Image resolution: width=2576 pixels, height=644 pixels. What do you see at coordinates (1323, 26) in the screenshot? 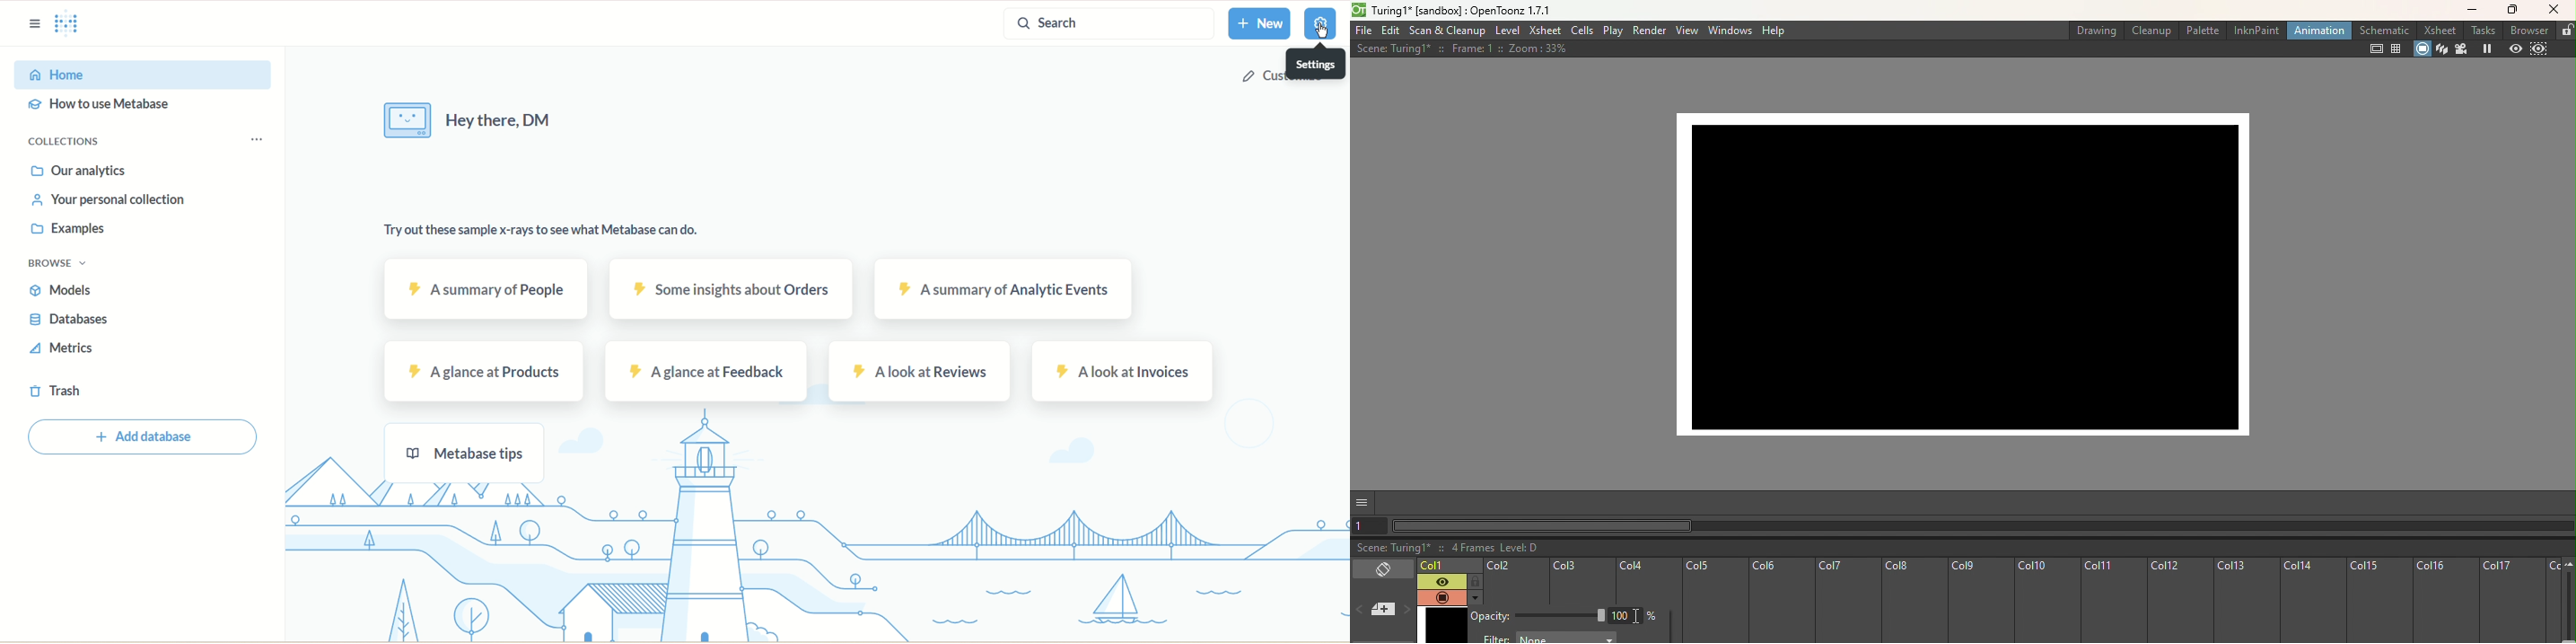
I see `Settings` at bounding box center [1323, 26].